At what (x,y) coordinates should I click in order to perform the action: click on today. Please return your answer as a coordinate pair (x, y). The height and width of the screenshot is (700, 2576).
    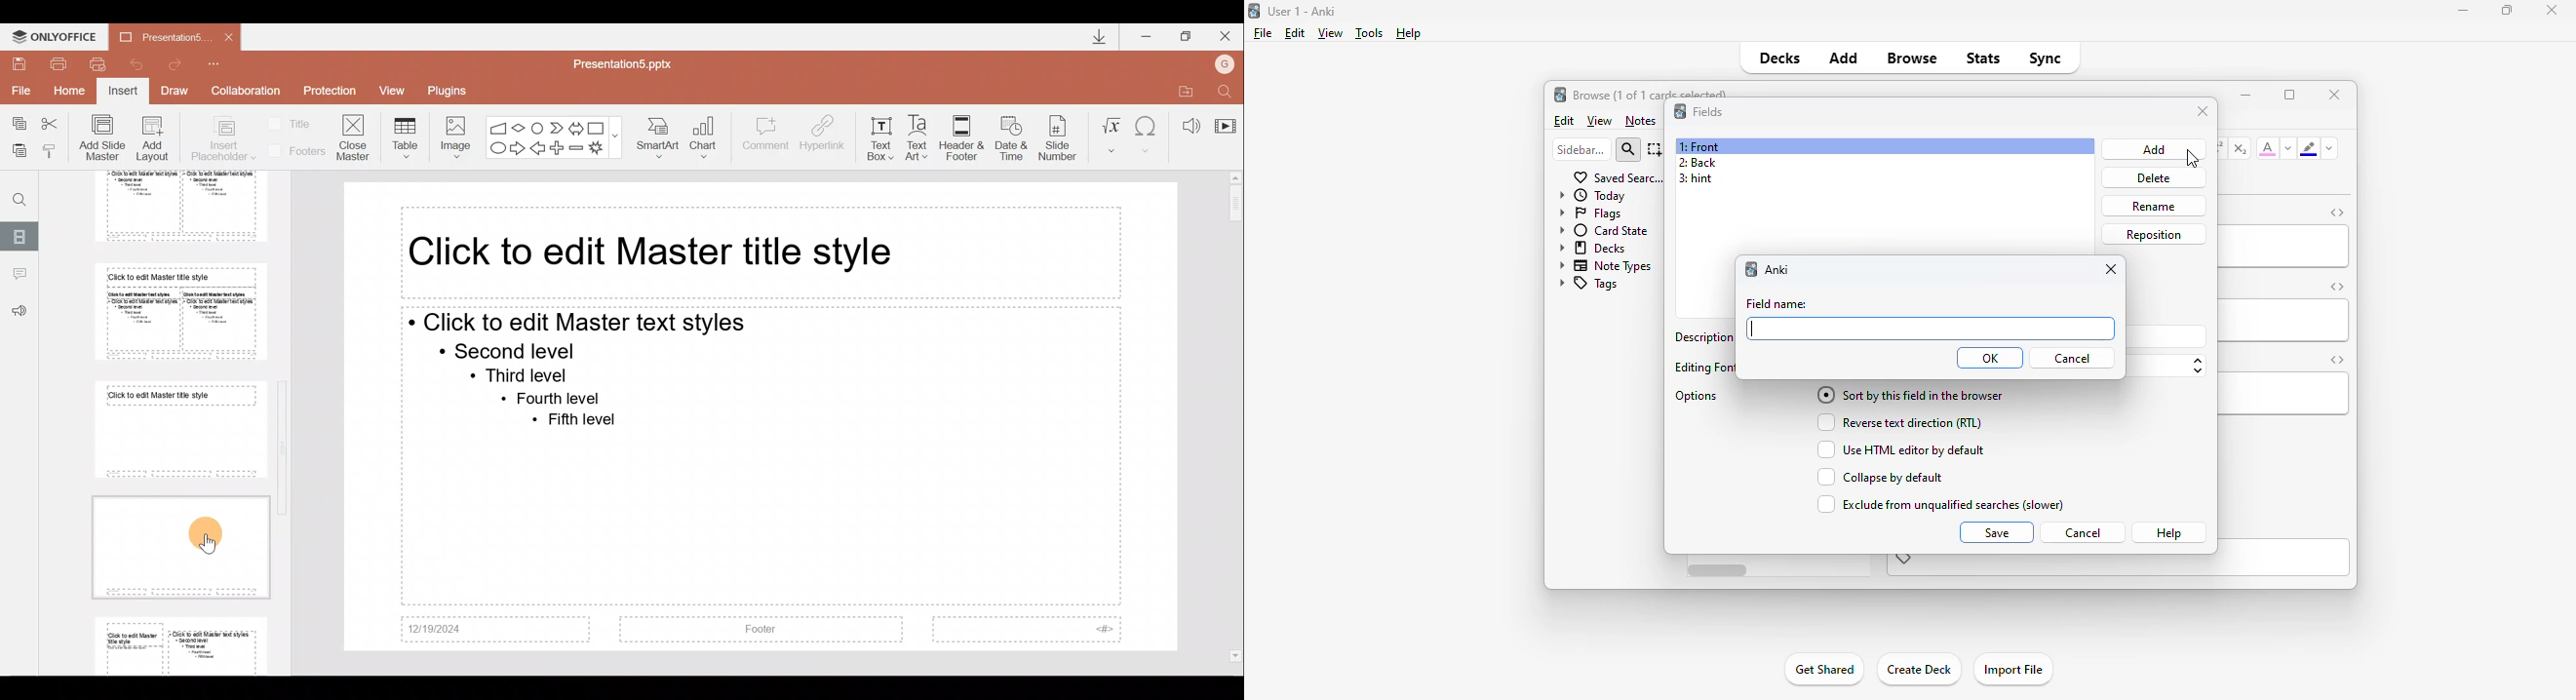
    Looking at the image, I should click on (1592, 195).